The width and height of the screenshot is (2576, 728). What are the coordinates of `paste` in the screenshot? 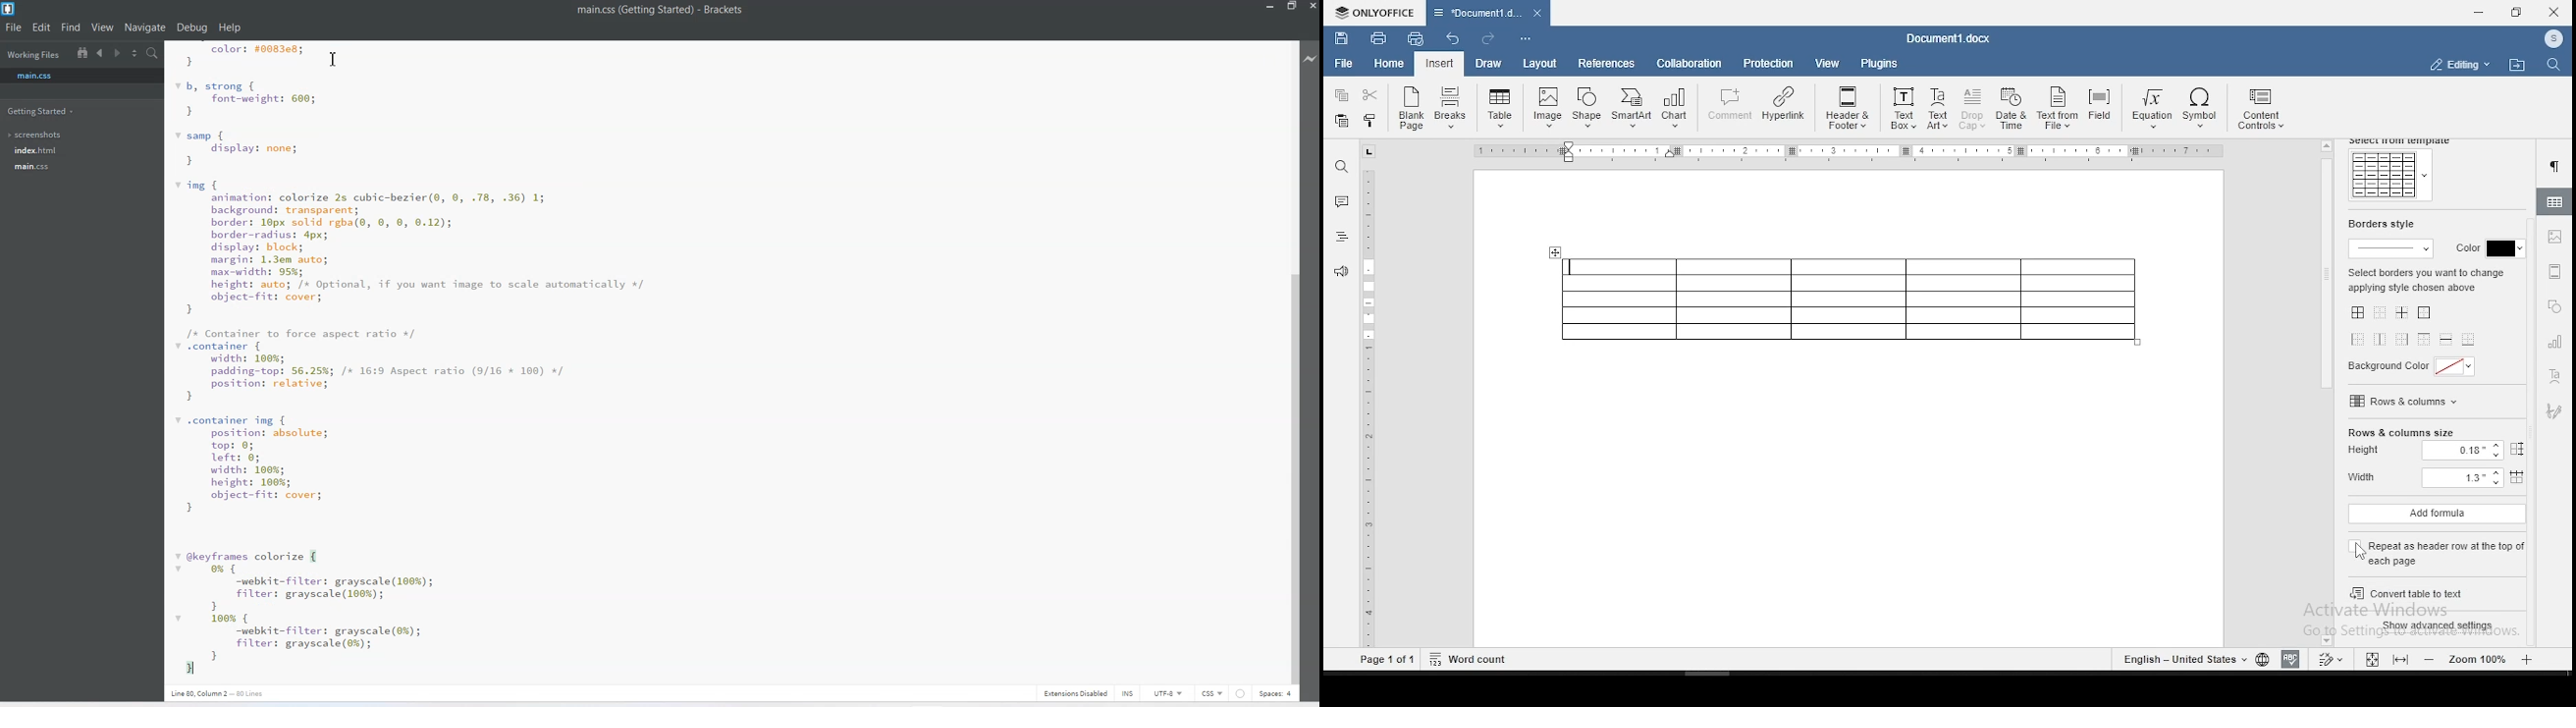 It's located at (1342, 124).